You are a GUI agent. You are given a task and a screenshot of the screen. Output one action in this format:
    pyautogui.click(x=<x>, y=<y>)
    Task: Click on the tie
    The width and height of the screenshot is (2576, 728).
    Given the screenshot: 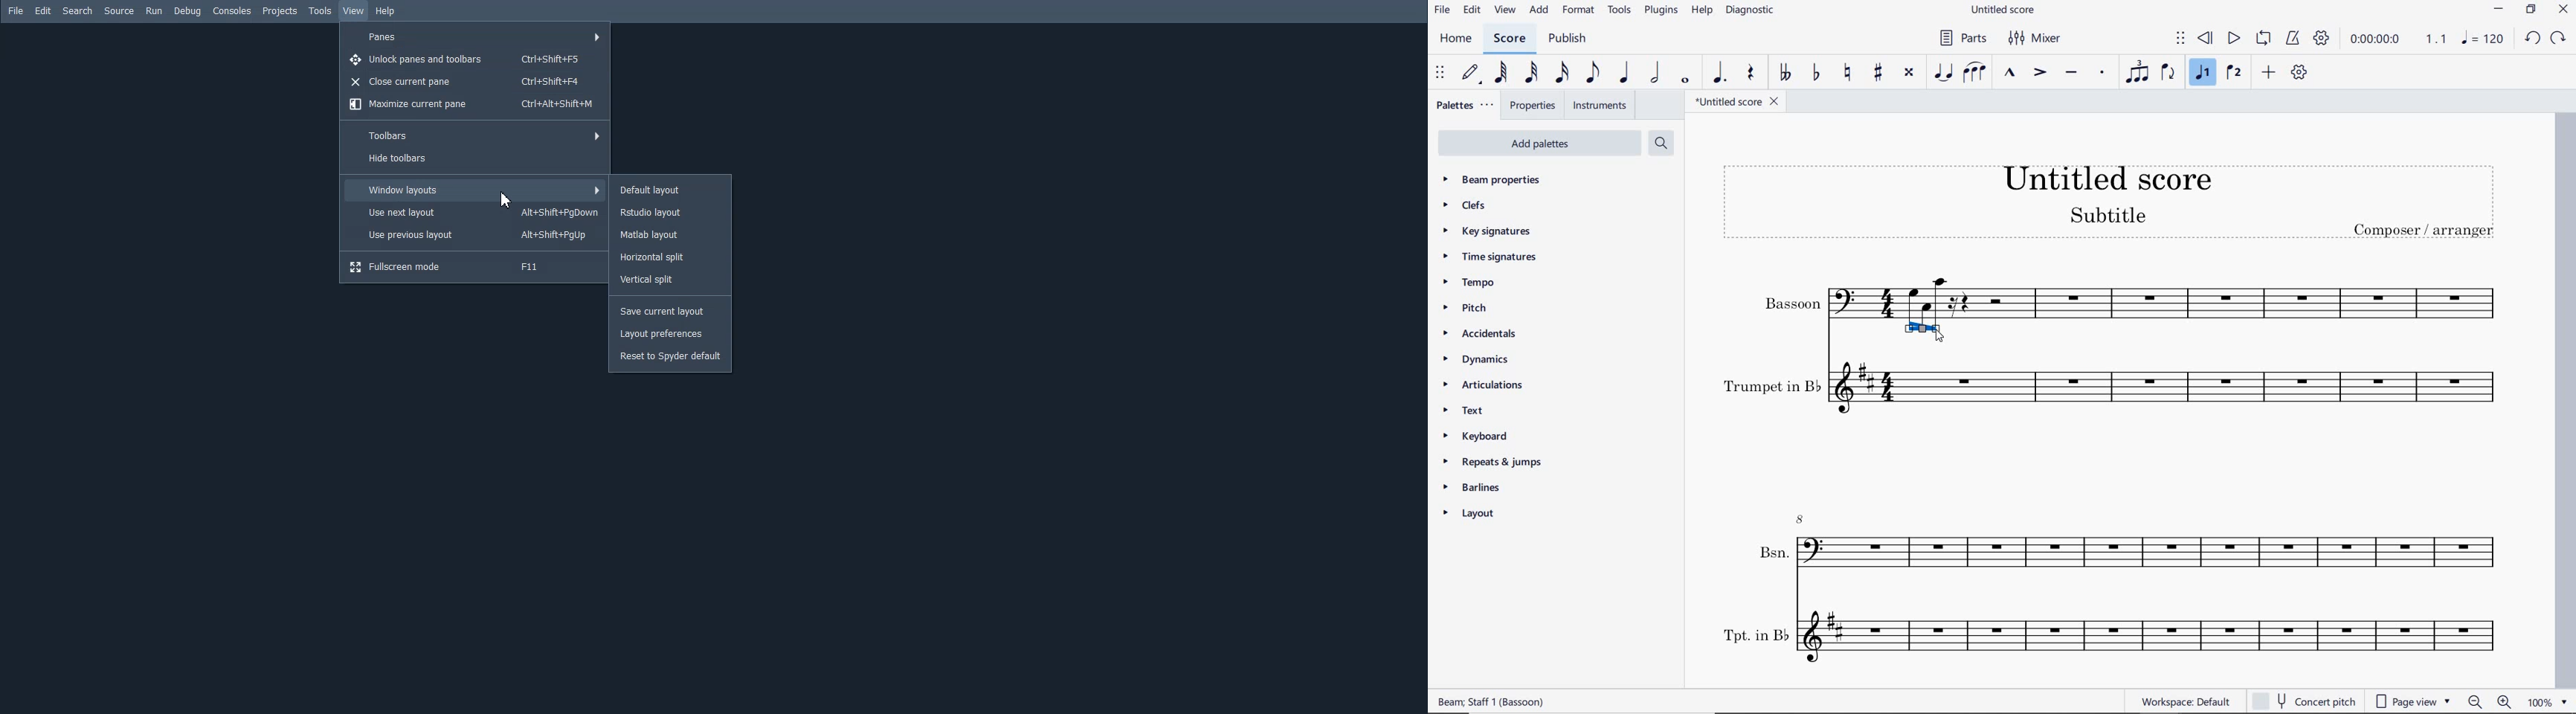 What is the action you would take?
    pyautogui.click(x=1944, y=73)
    